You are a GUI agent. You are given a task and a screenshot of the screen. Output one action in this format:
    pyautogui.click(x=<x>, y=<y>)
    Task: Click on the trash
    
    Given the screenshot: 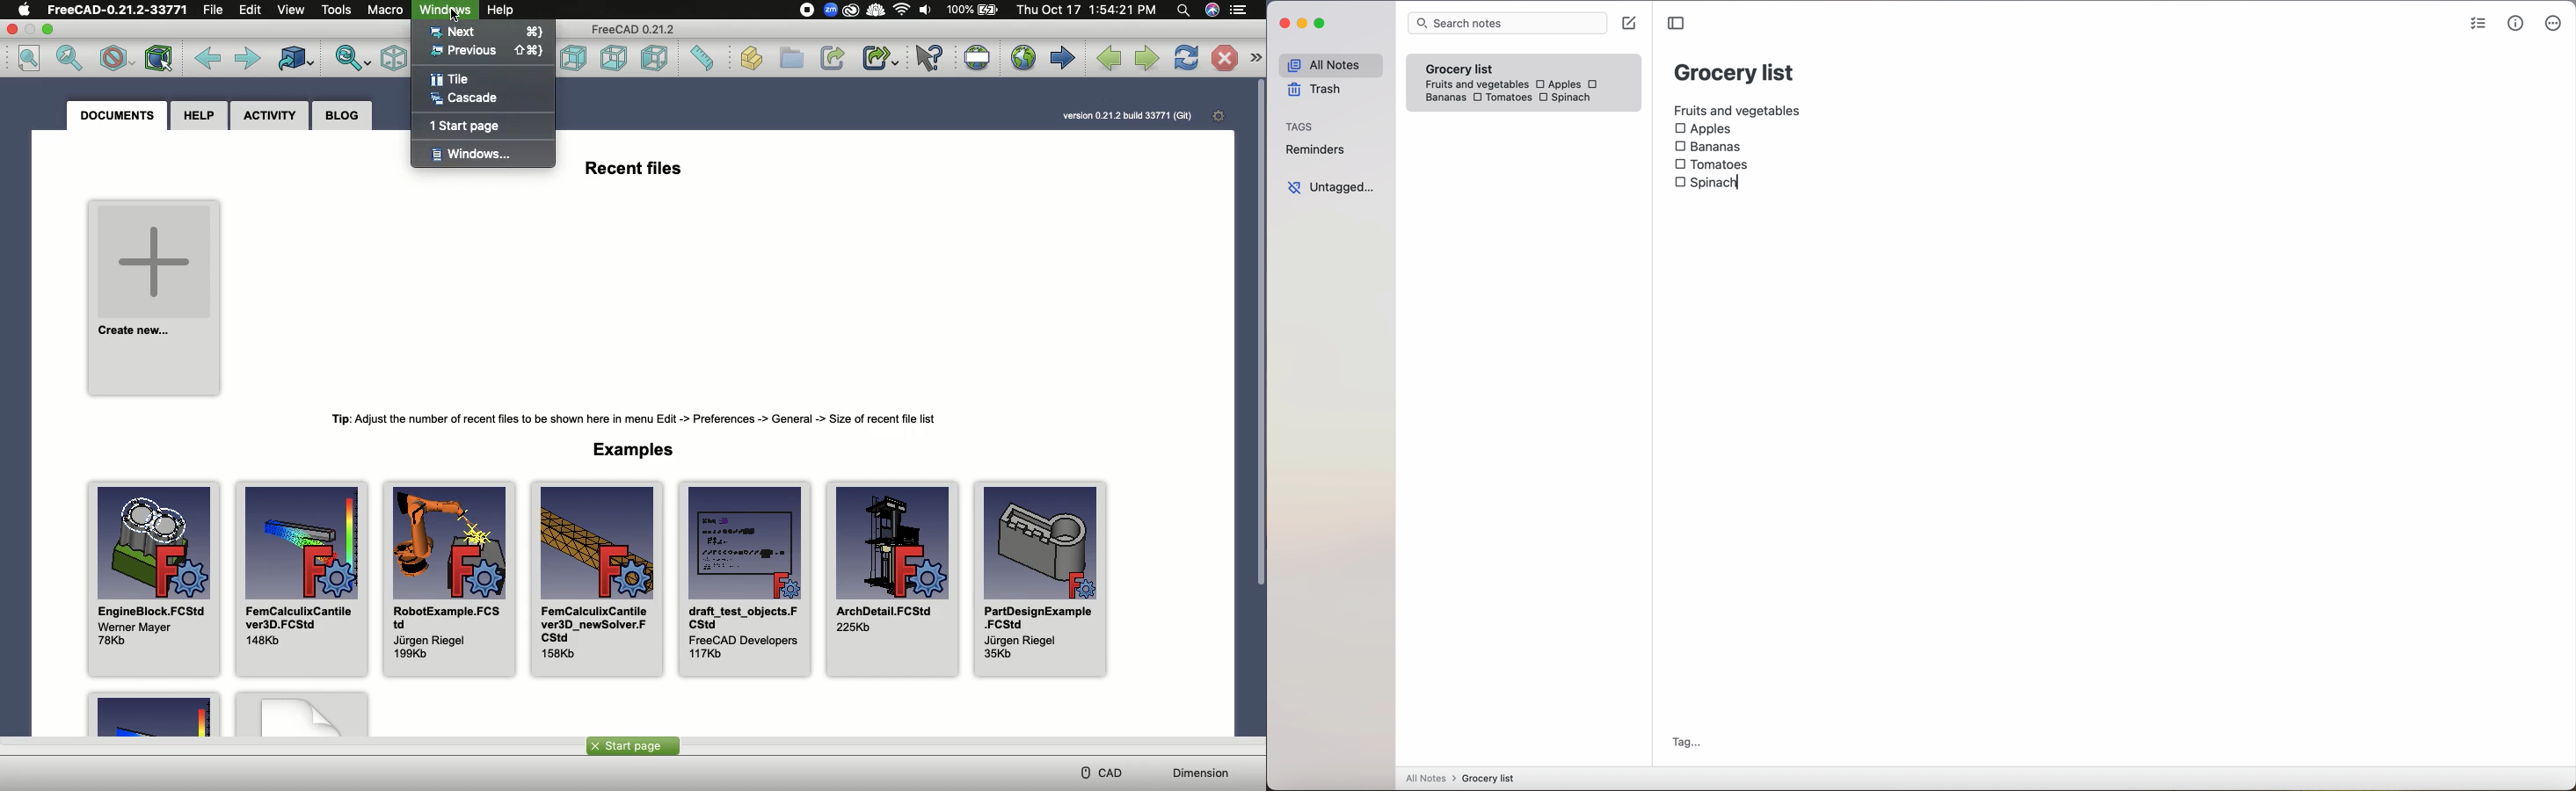 What is the action you would take?
    pyautogui.click(x=1313, y=92)
    